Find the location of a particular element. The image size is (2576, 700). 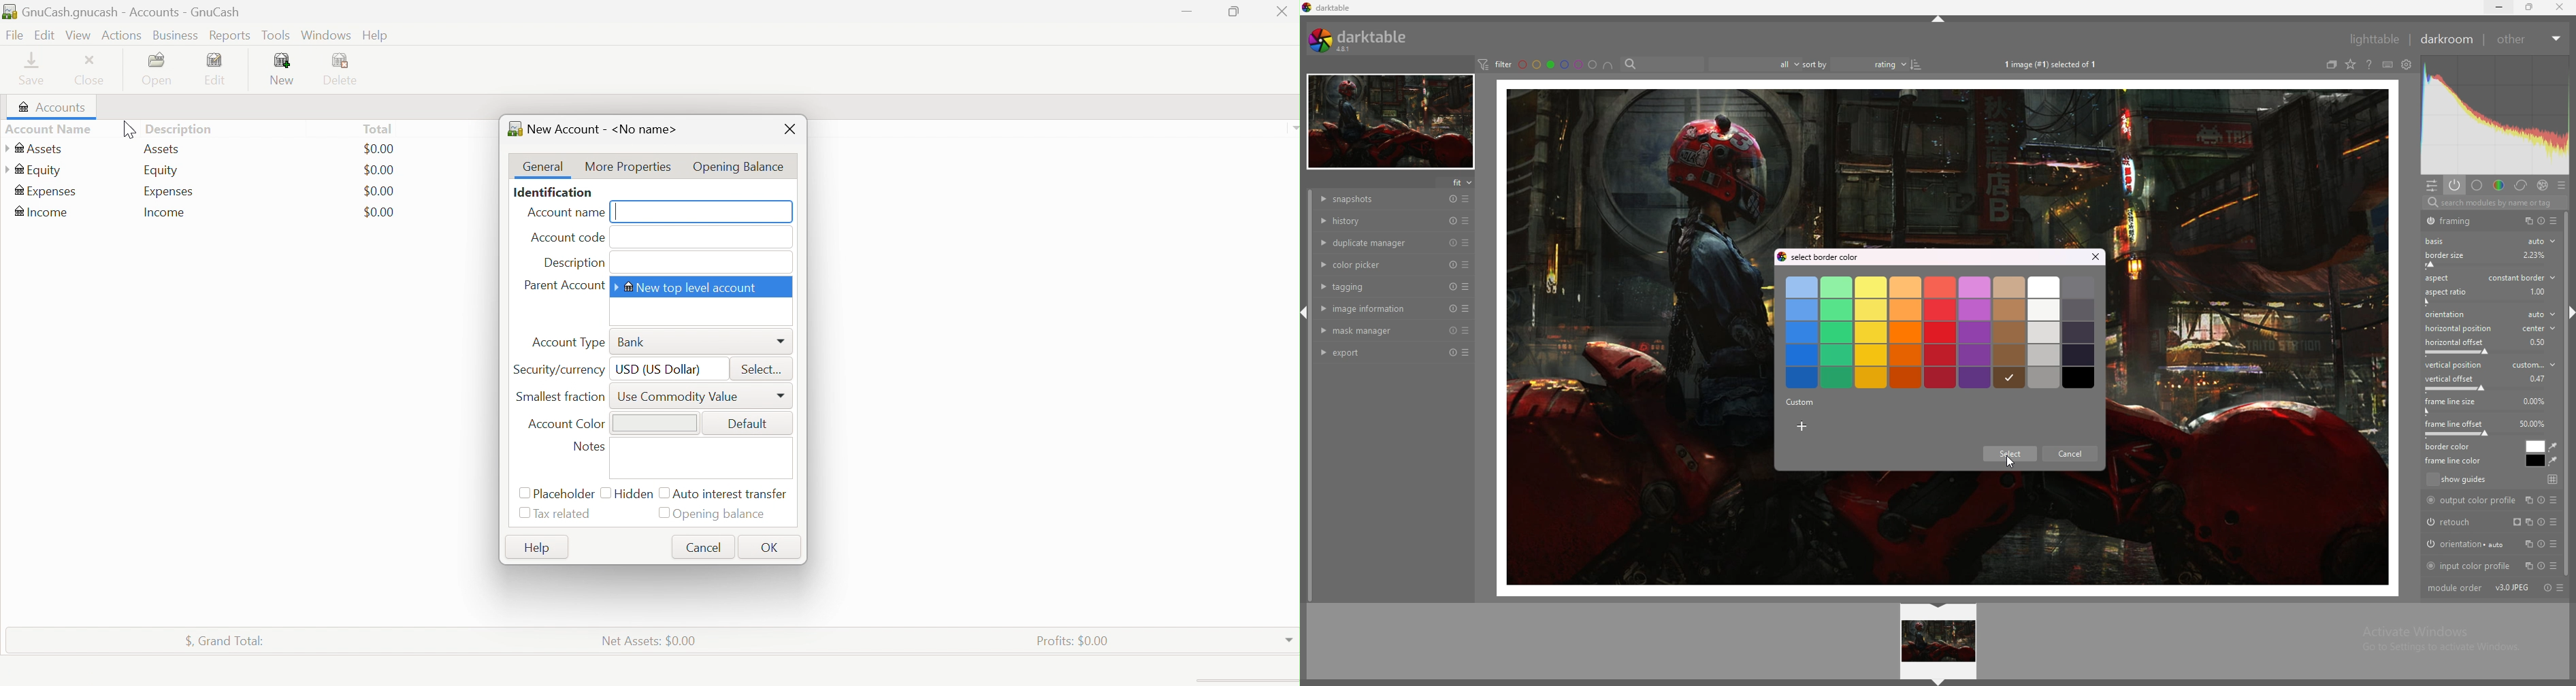

Bank is located at coordinates (632, 342).